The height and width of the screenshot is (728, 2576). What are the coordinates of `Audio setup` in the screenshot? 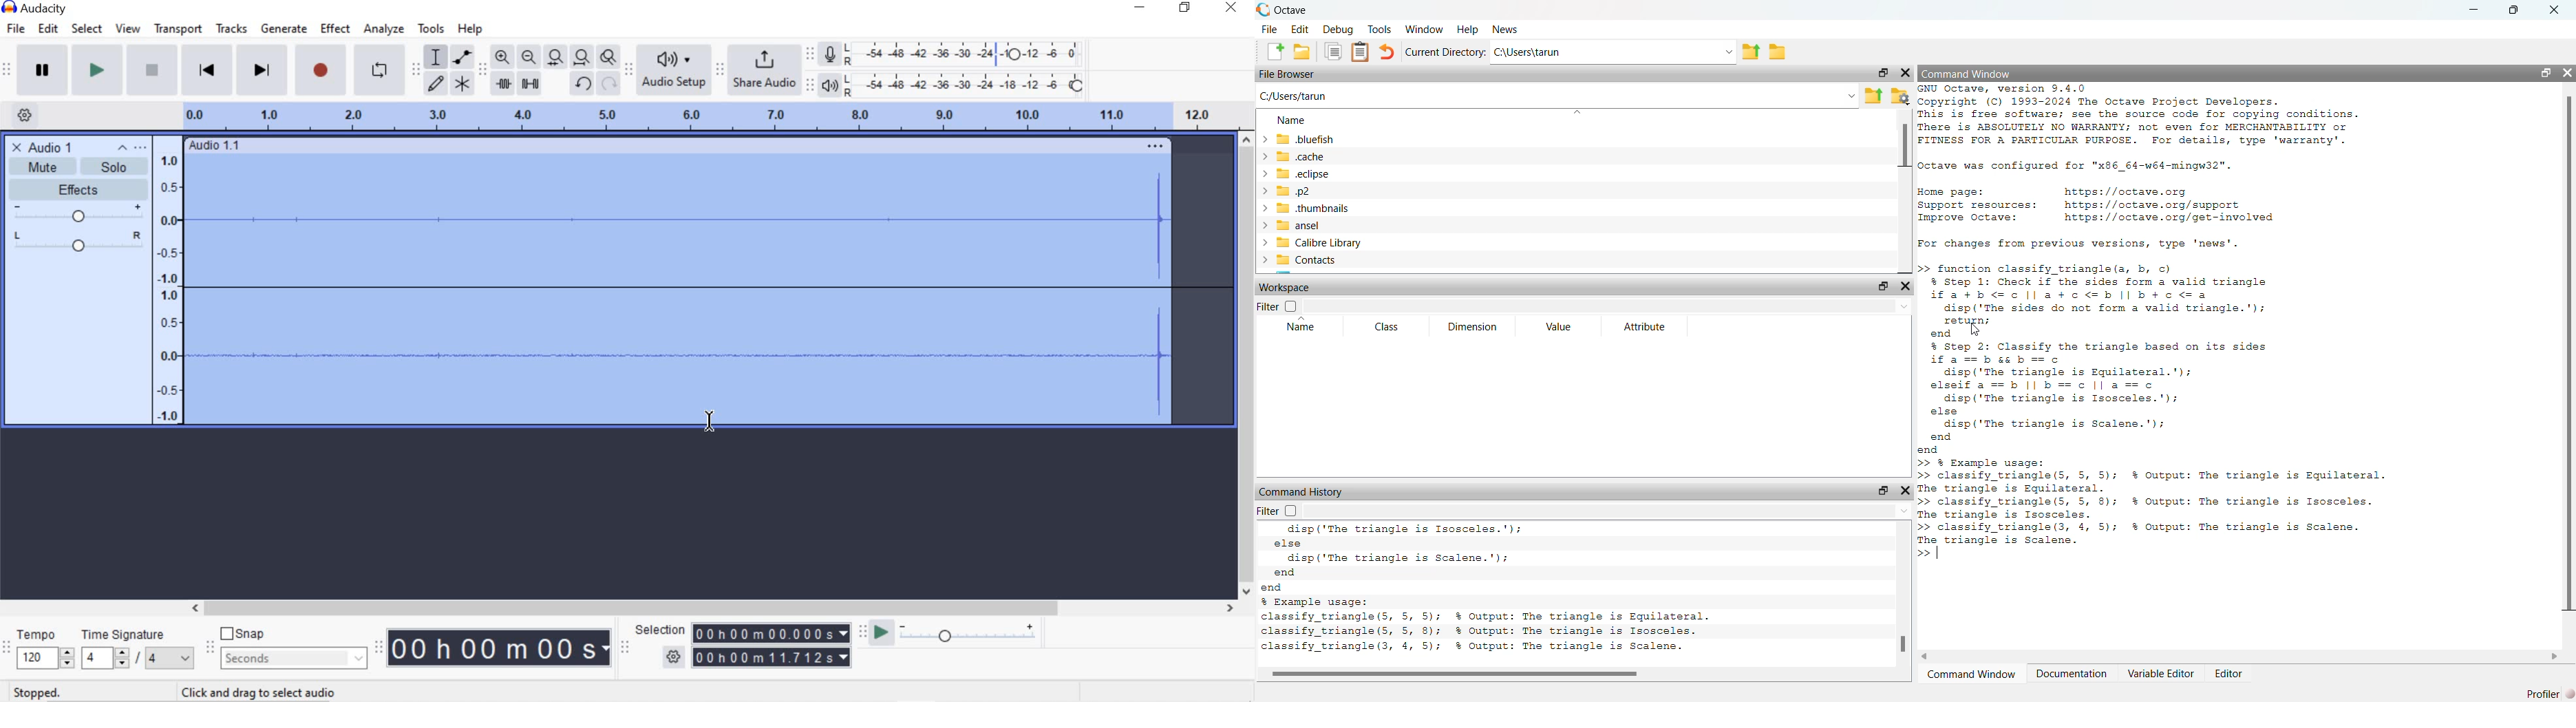 It's located at (674, 70).